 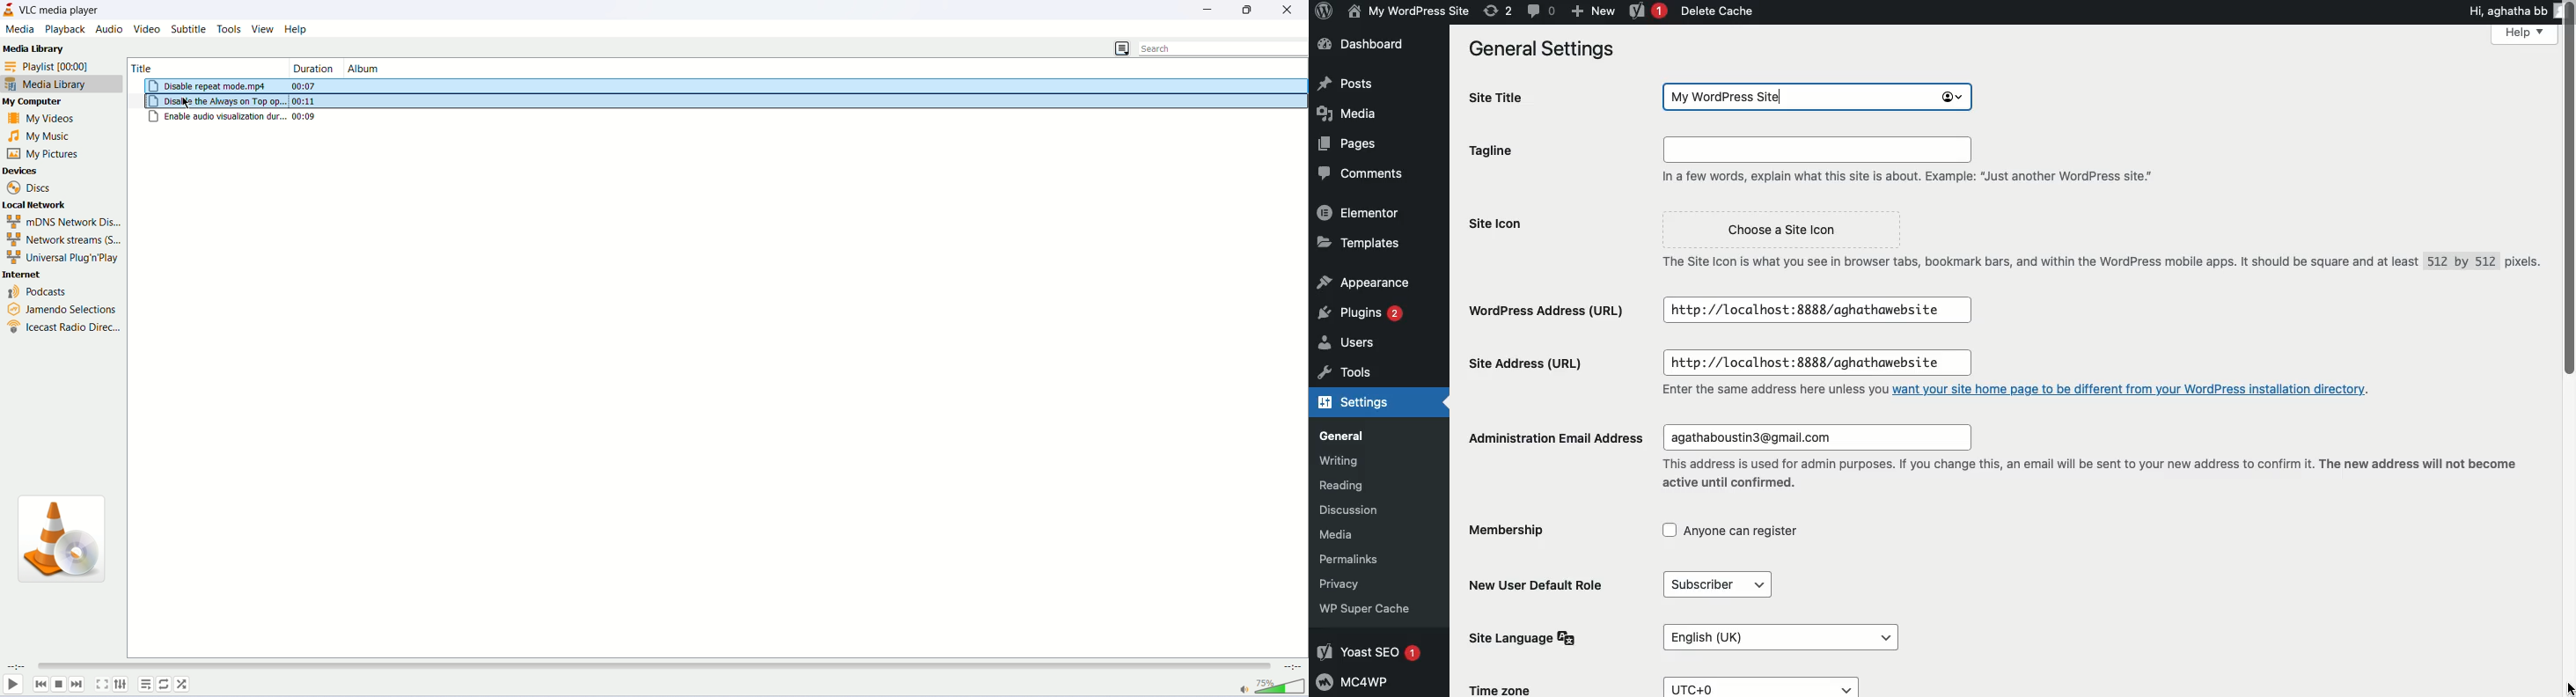 What do you see at coordinates (1504, 160) in the screenshot?
I see `Tagline` at bounding box center [1504, 160].